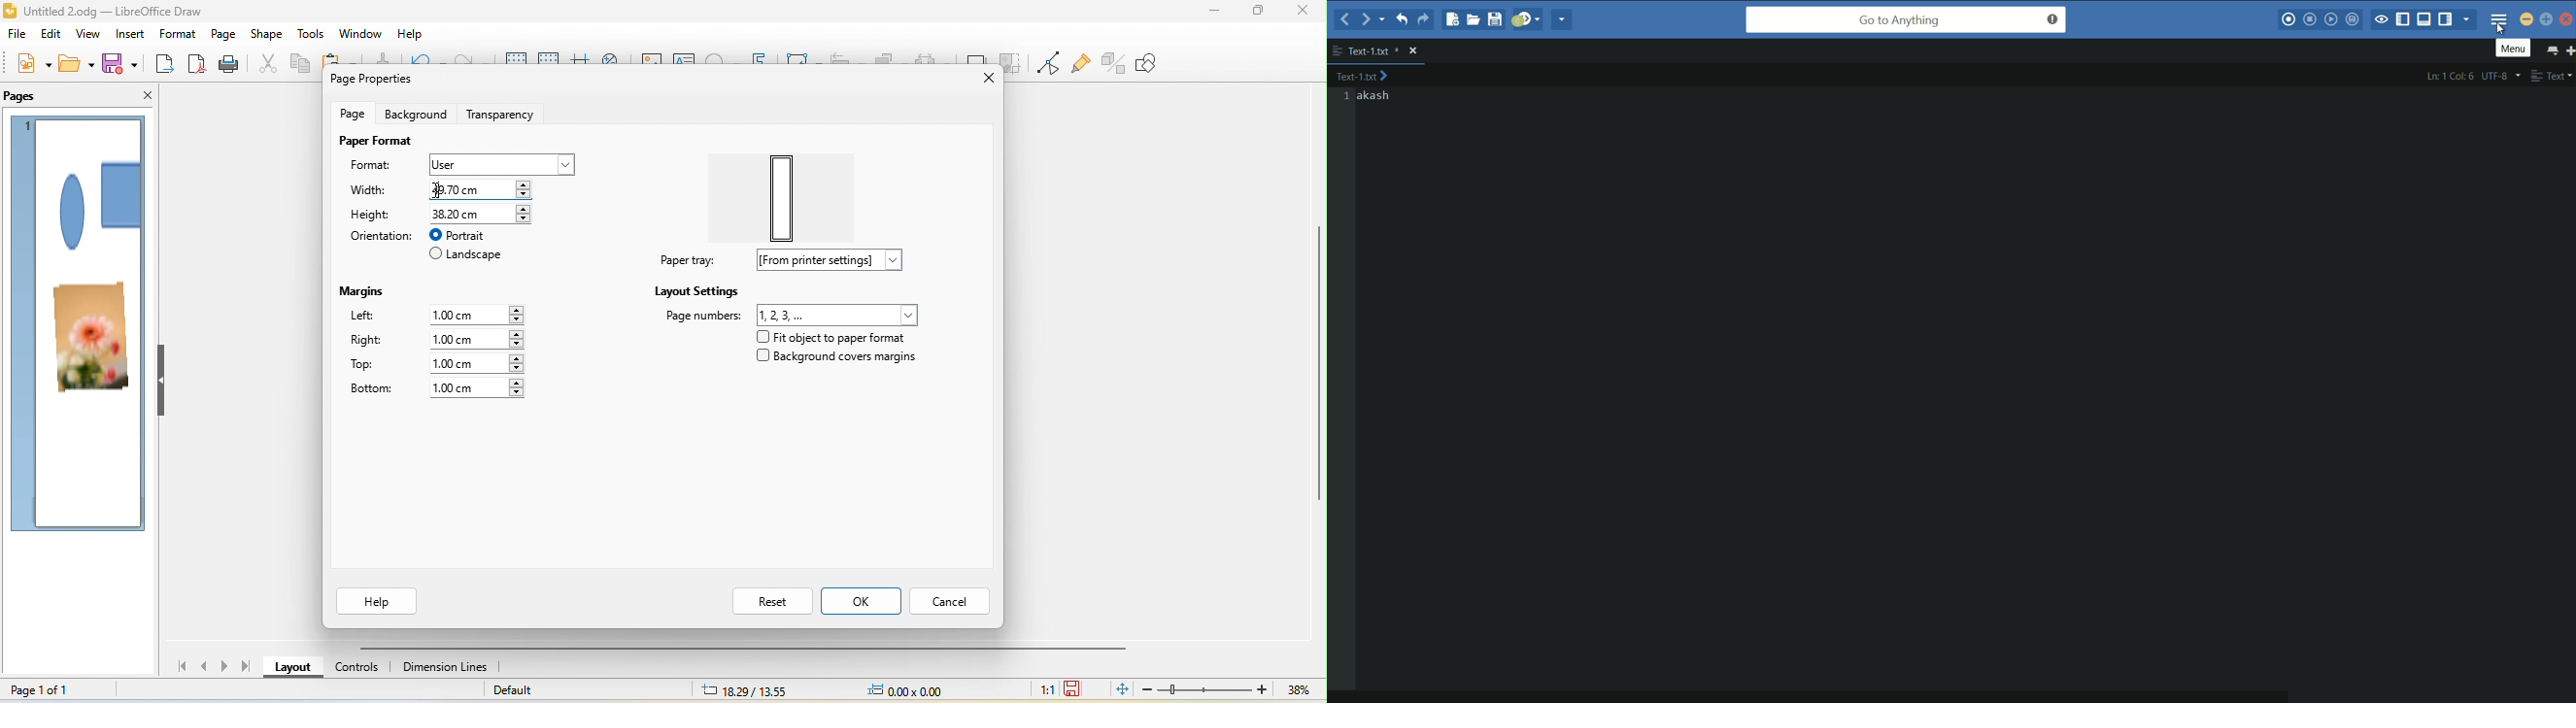 This screenshot has width=2576, height=728. What do you see at coordinates (89, 340) in the screenshot?
I see `photo` at bounding box center [89, 340].